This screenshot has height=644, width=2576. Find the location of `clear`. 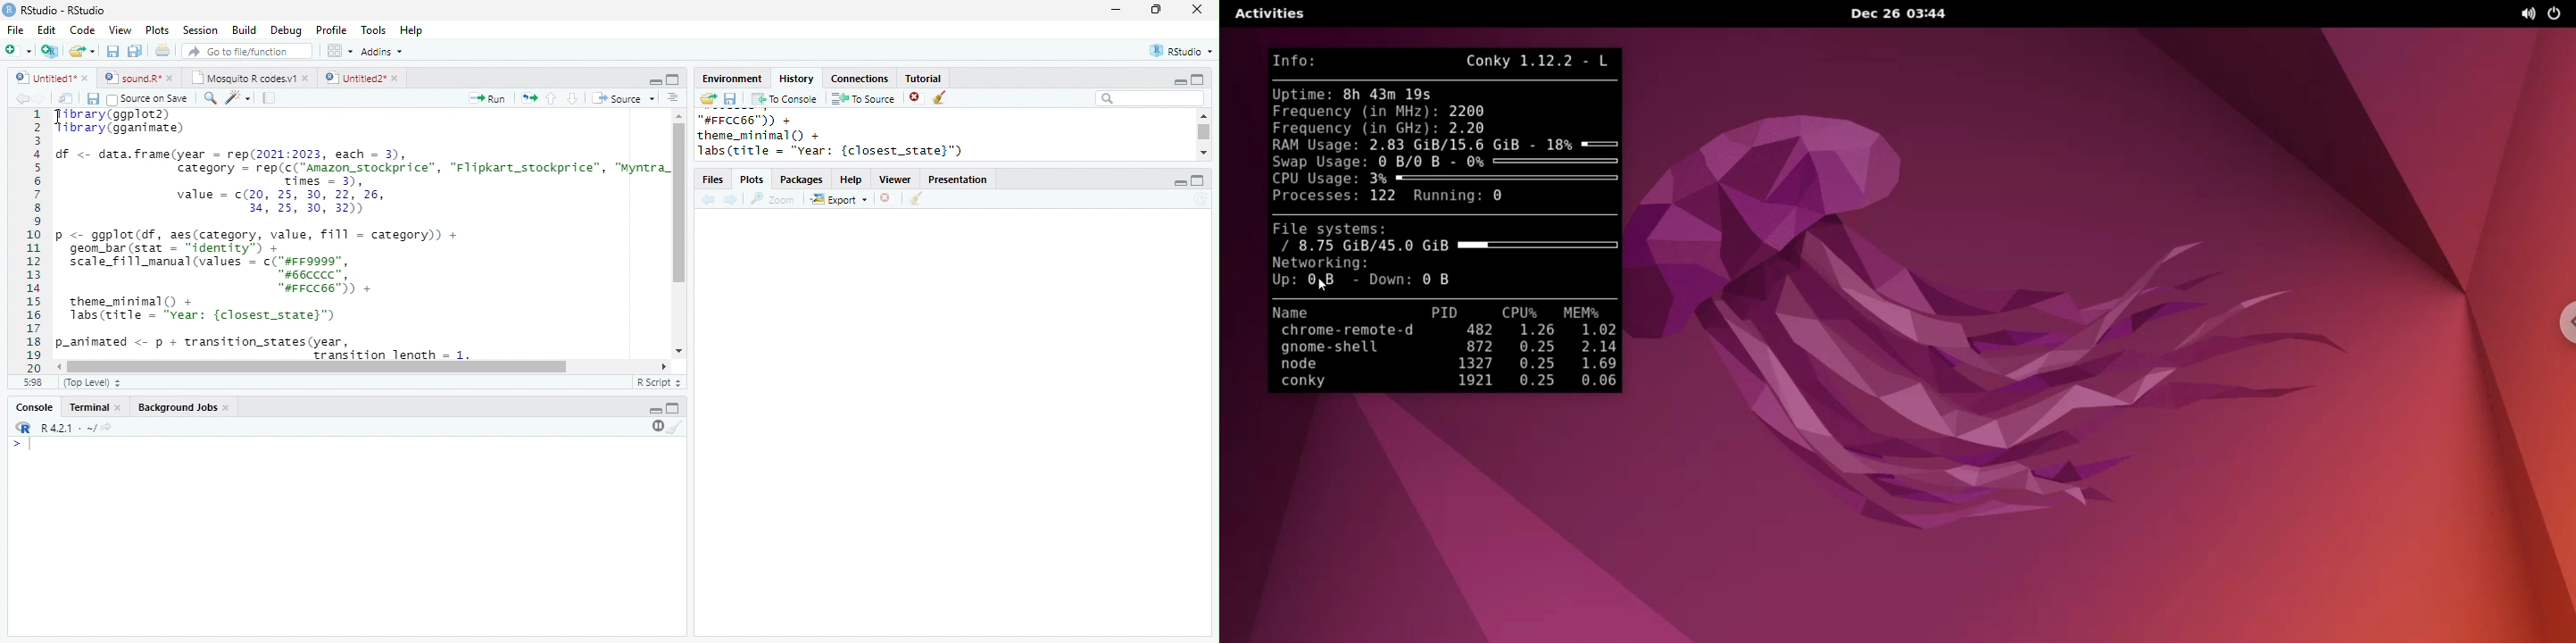

clear is located at coordinates (939, 97).